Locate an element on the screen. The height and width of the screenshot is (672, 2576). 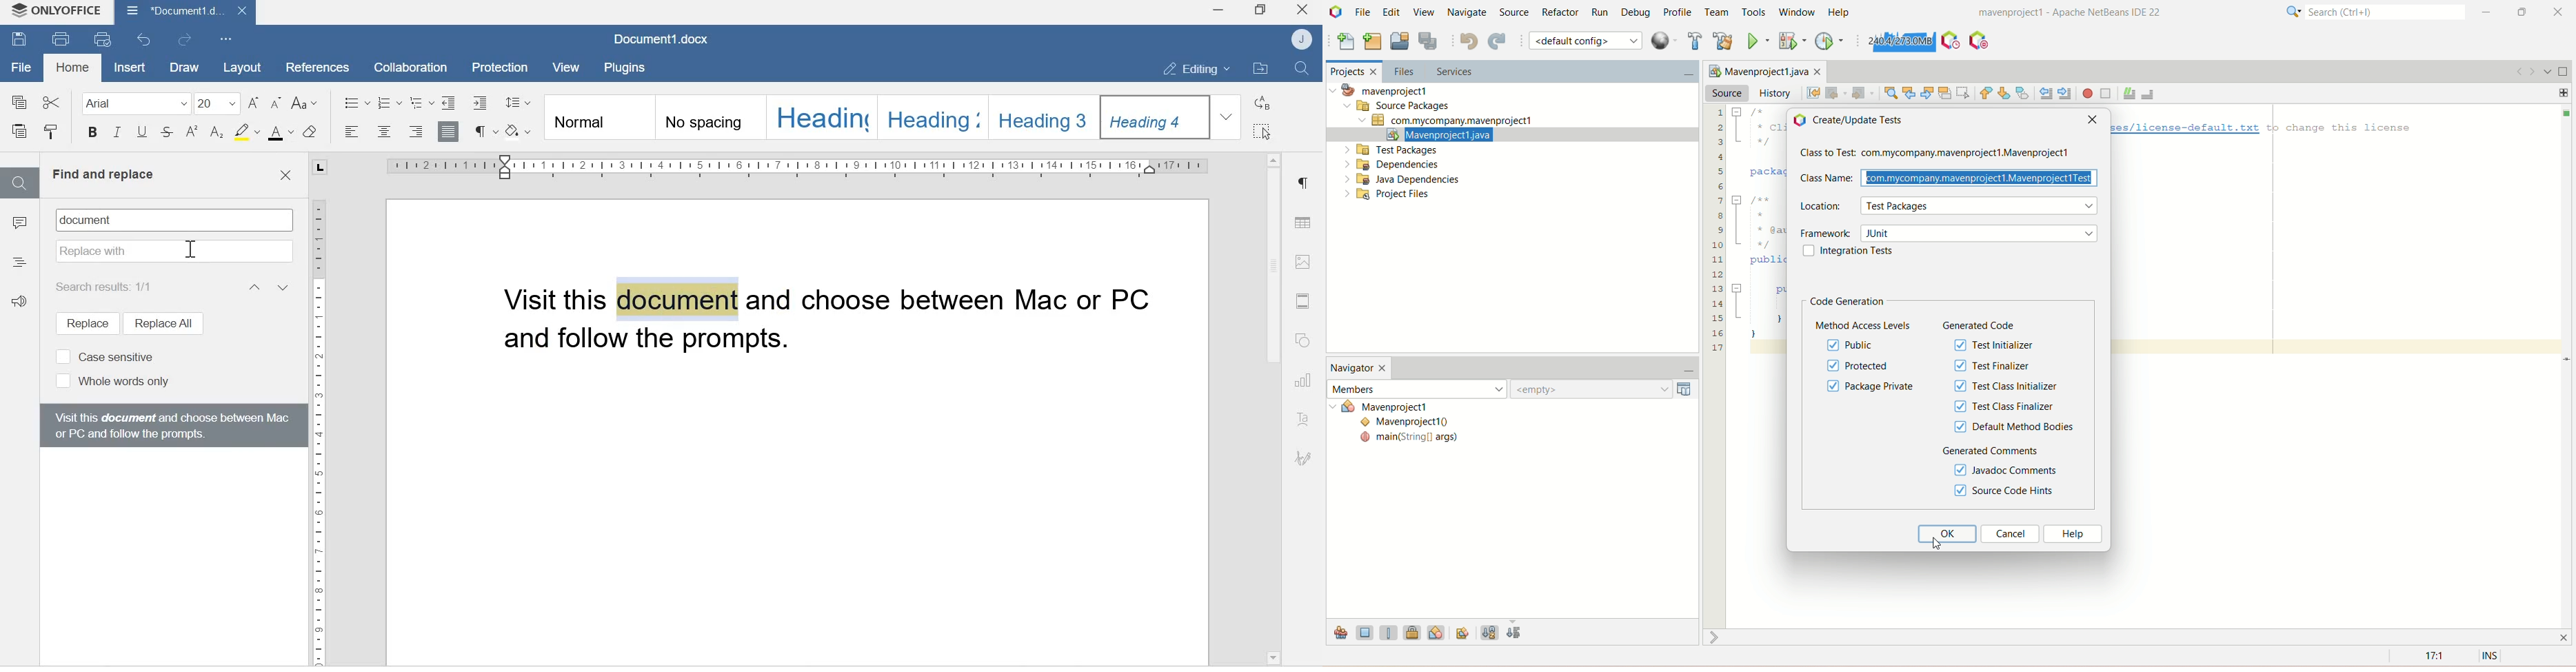
package private is located at coordinates (1872, 387).